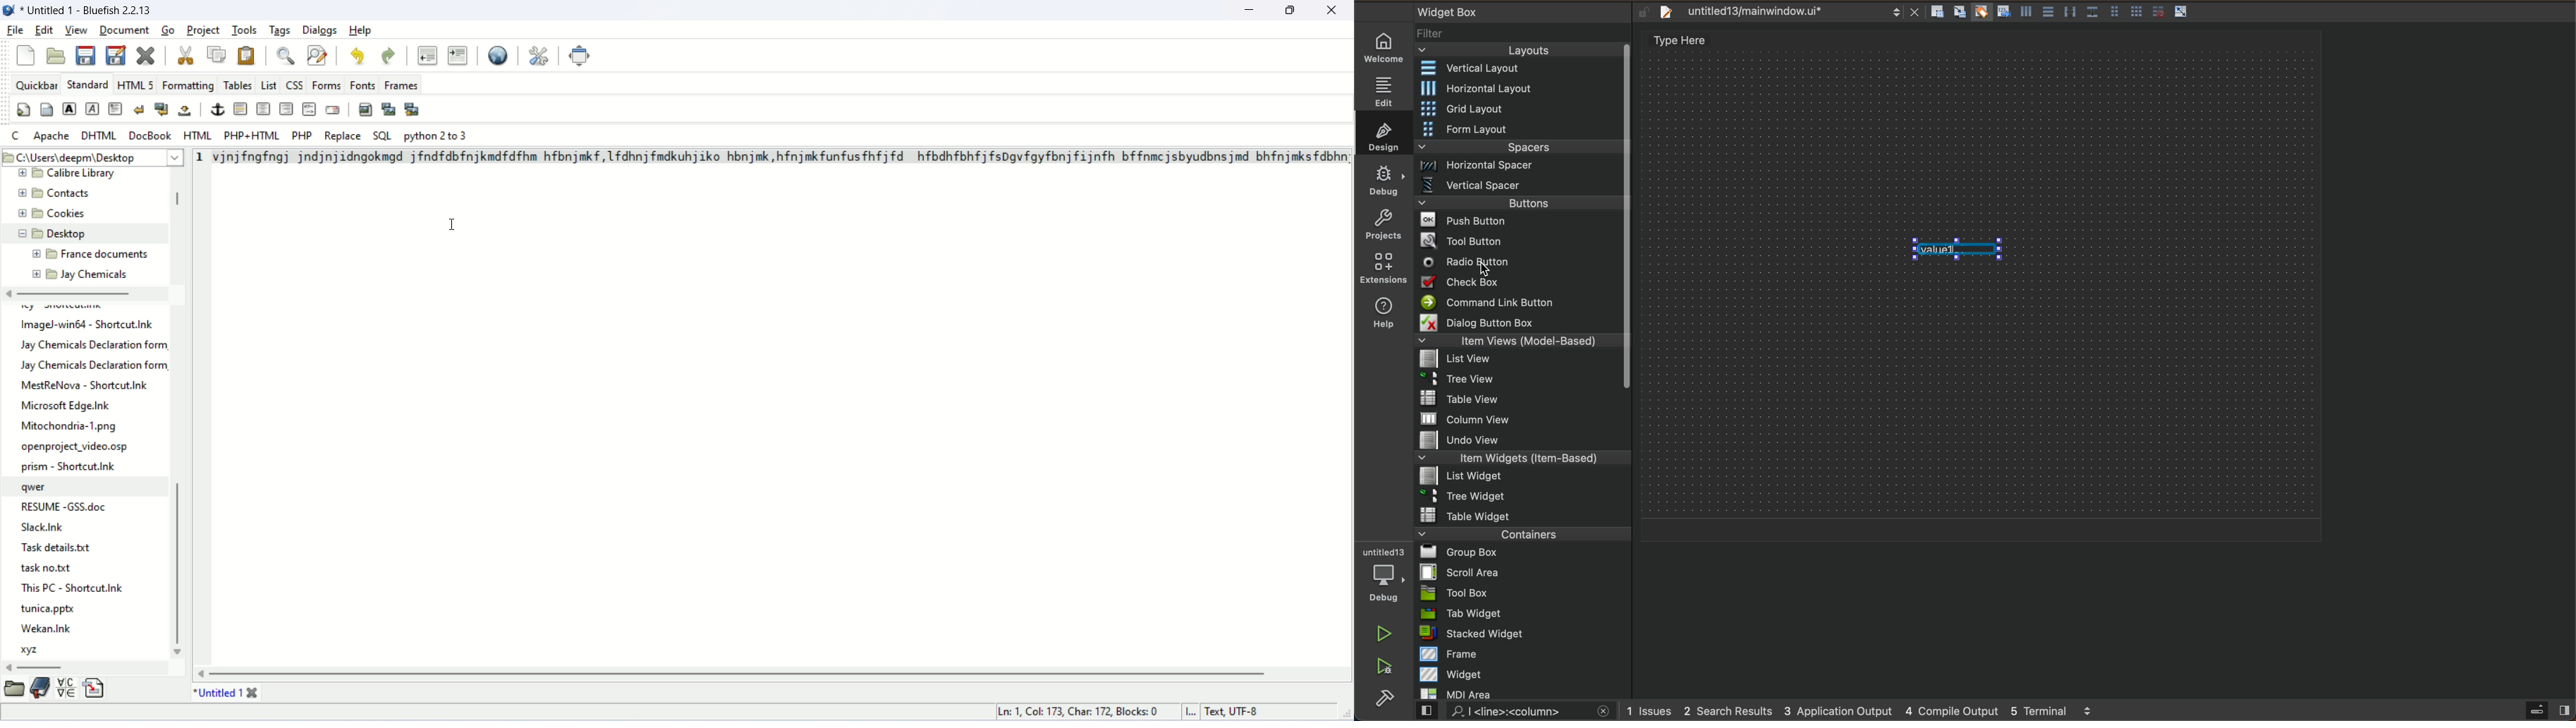 This screenshot has height=728, width=2576. What do you see at coordinates (457, 55) in the screenshot?
I see `indent` at bounding box center [457, 55].